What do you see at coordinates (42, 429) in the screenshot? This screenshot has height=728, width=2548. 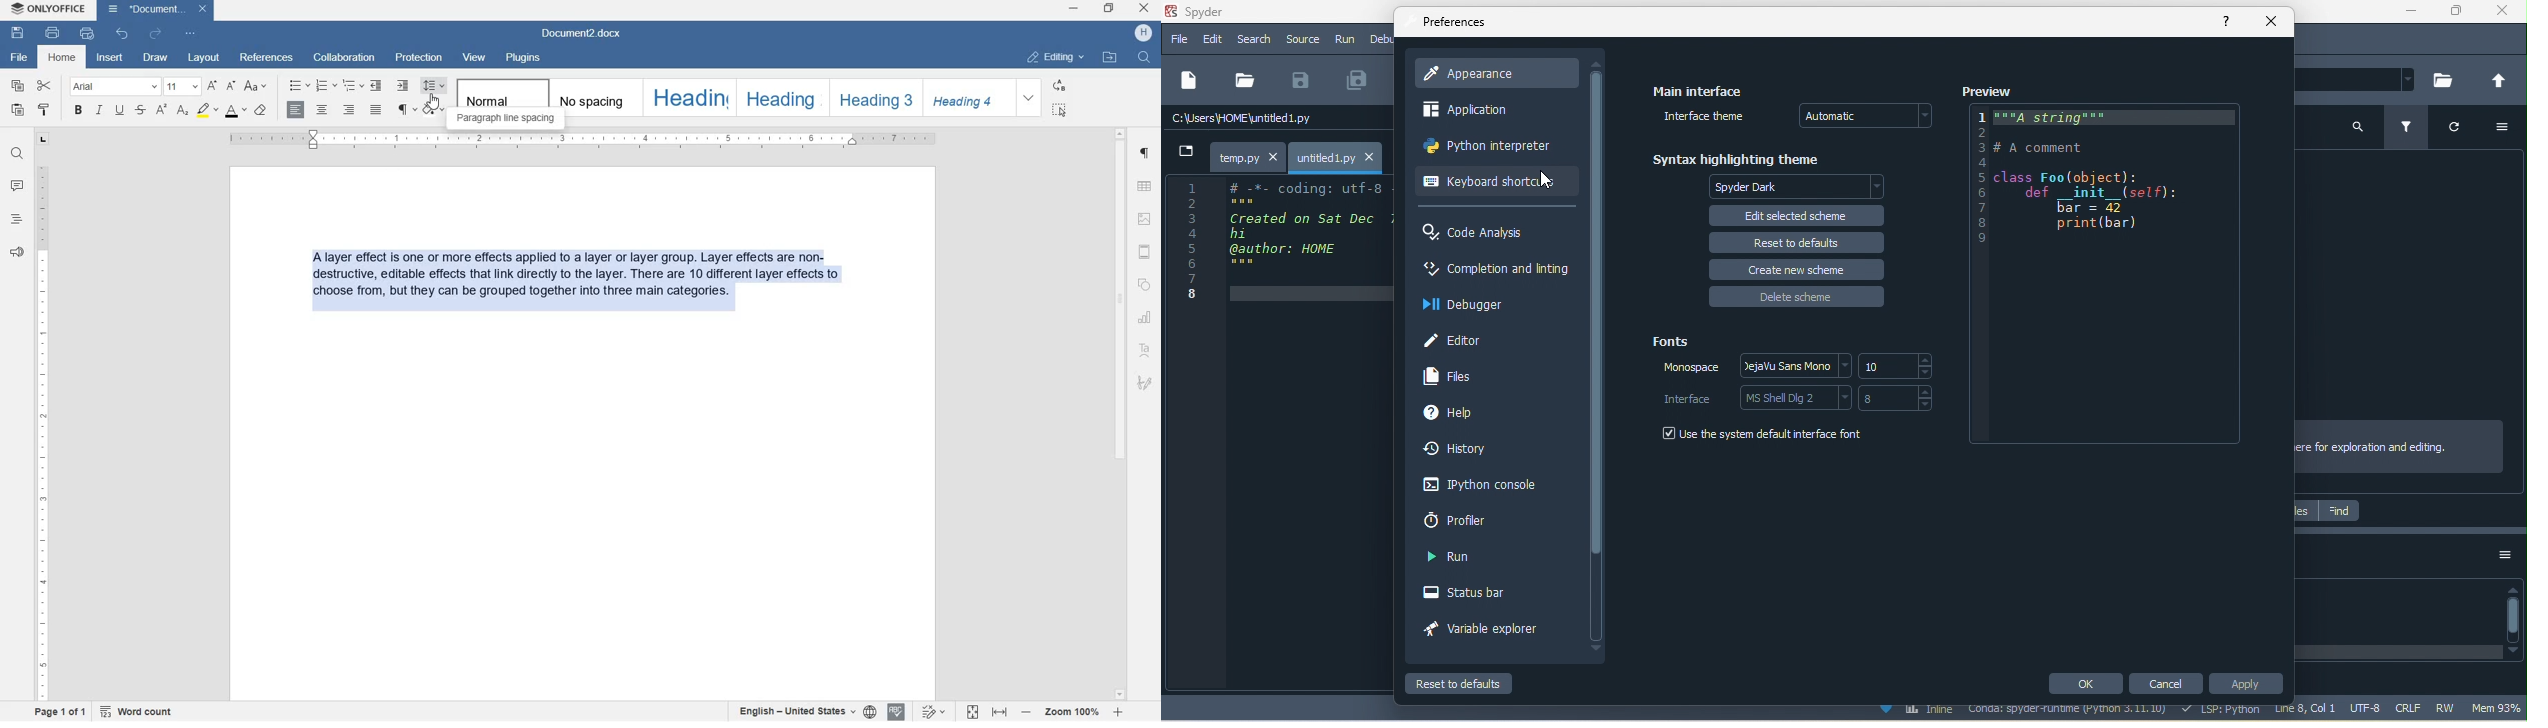 I see `ruler` at bounding box center [42, 429].